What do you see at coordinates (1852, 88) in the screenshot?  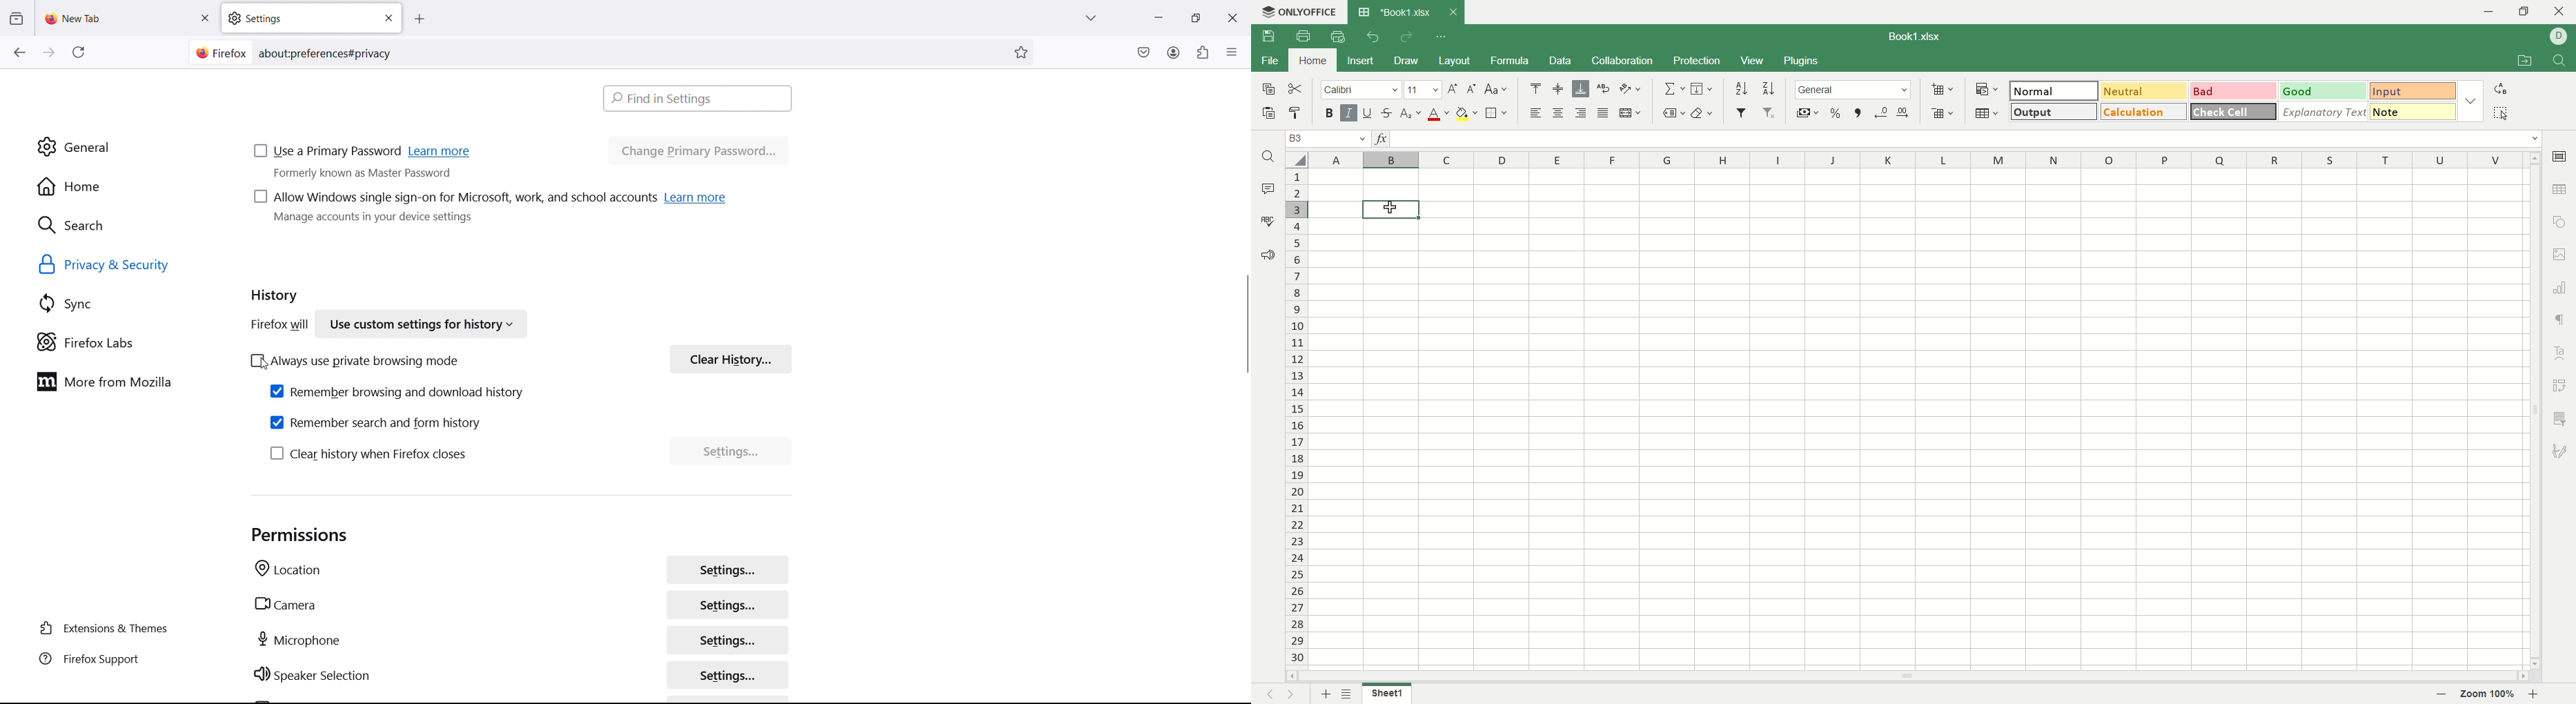 I see `number format` at bounding box center [1852, 88].